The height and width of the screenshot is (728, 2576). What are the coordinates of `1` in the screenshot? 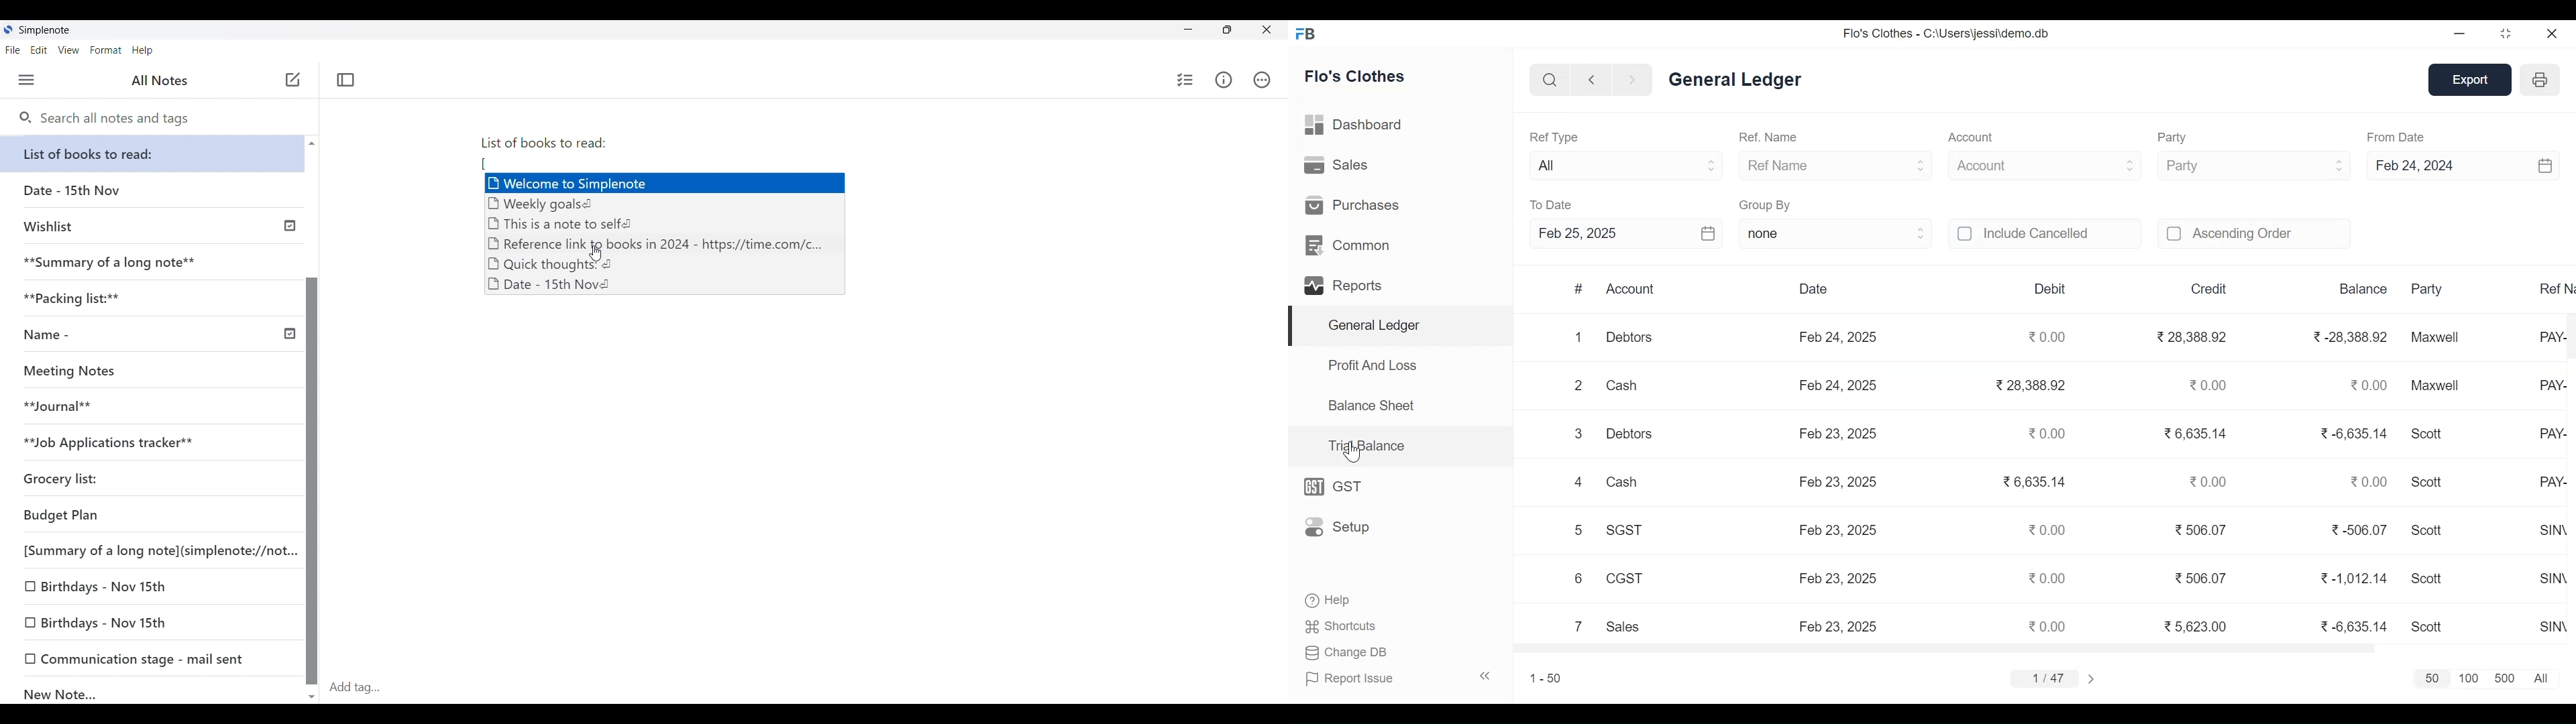 It's located at (1580, 337).